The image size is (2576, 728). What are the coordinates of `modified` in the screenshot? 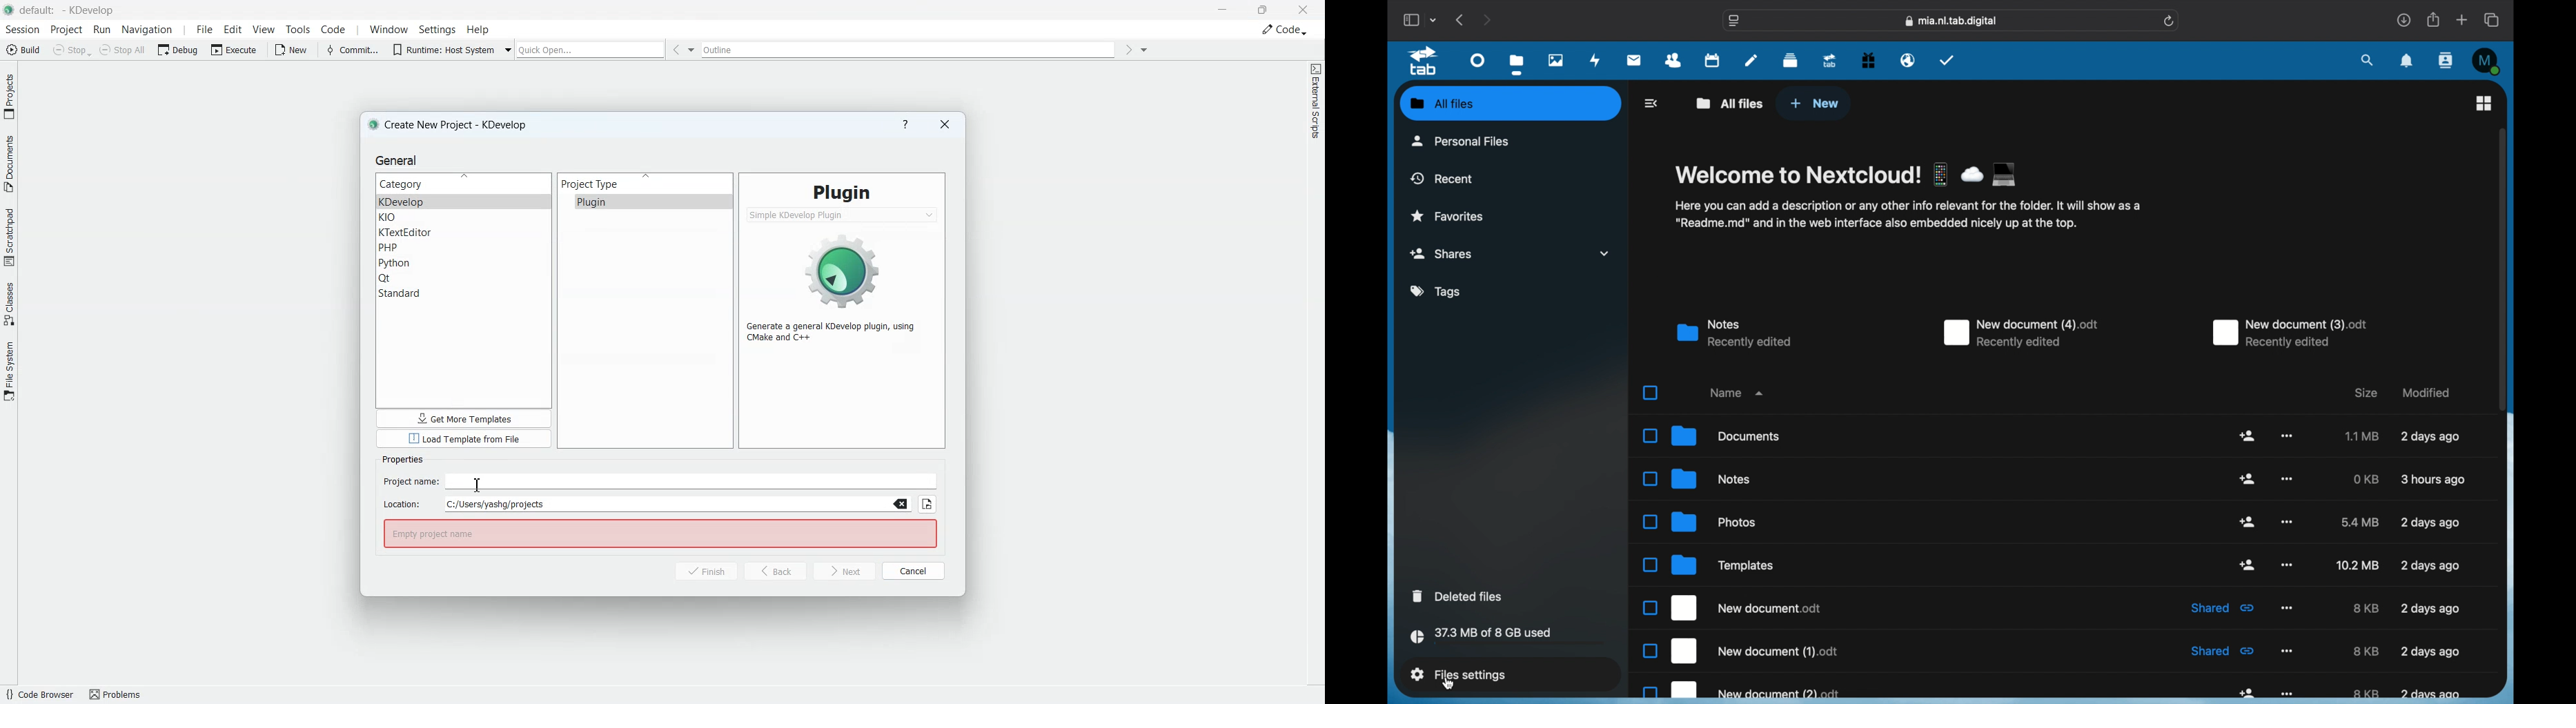 It's located at (2431, 694).